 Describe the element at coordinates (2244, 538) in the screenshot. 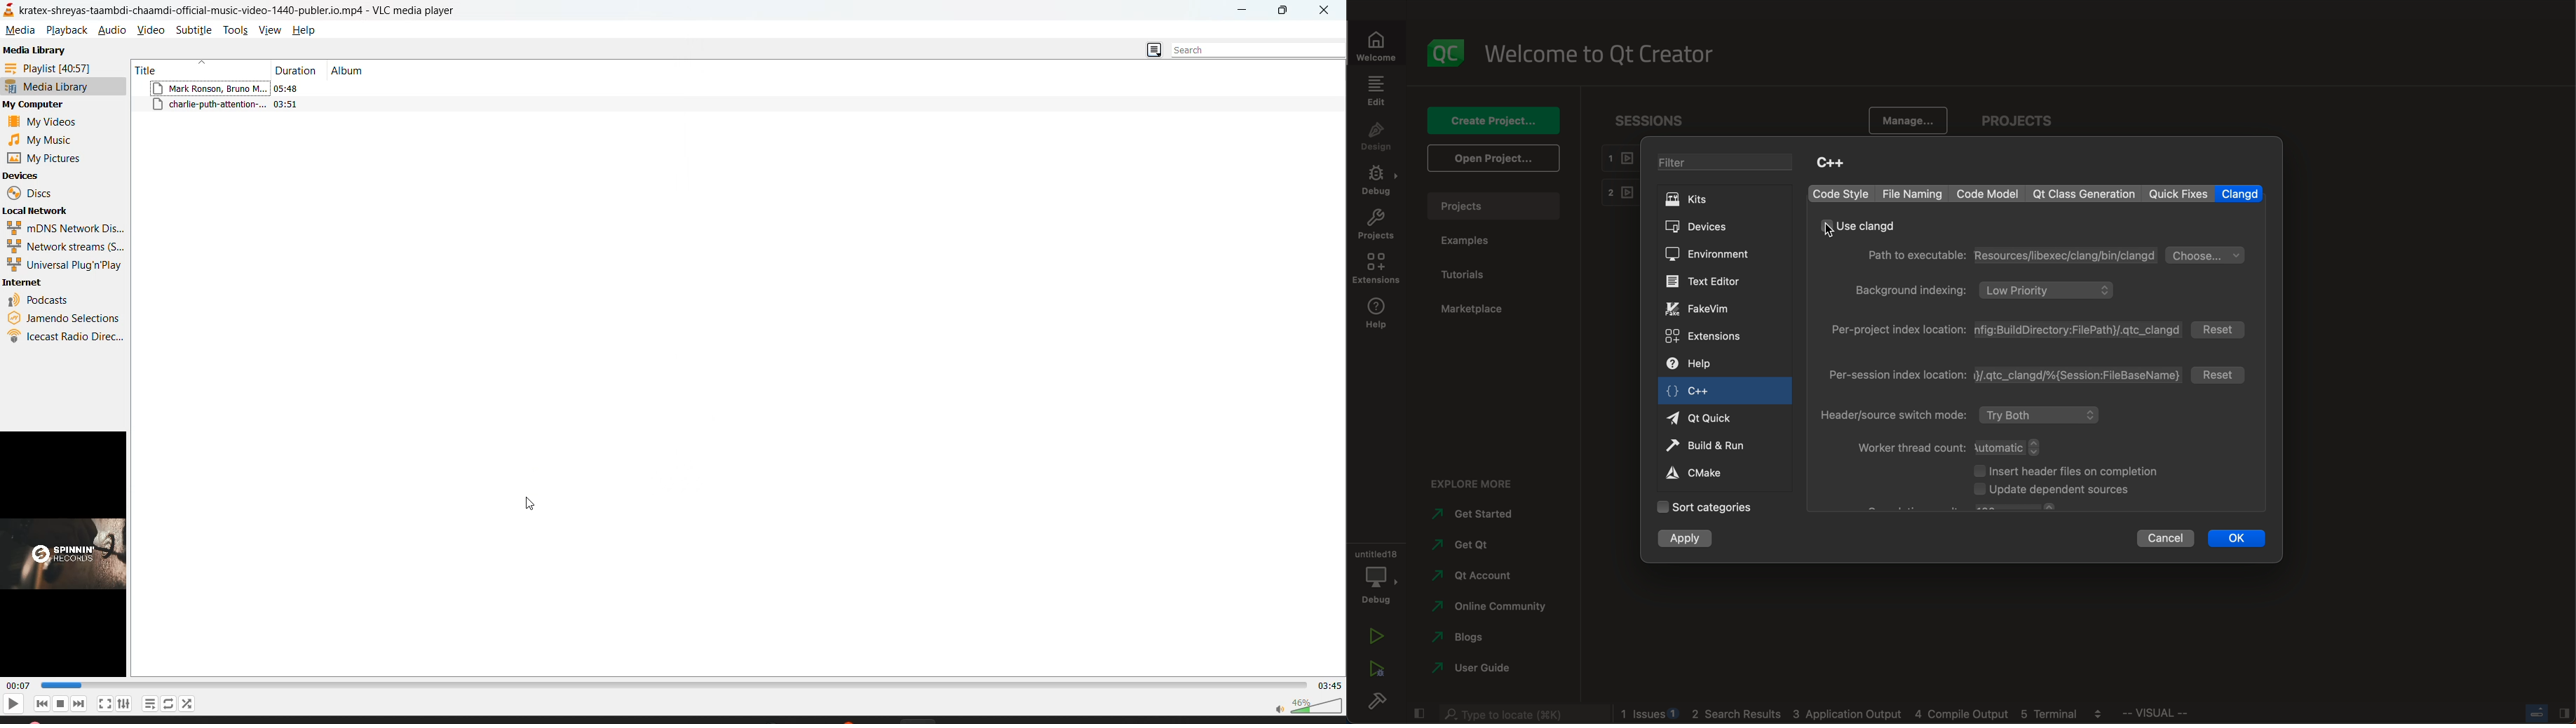

I see `ok` at that location.